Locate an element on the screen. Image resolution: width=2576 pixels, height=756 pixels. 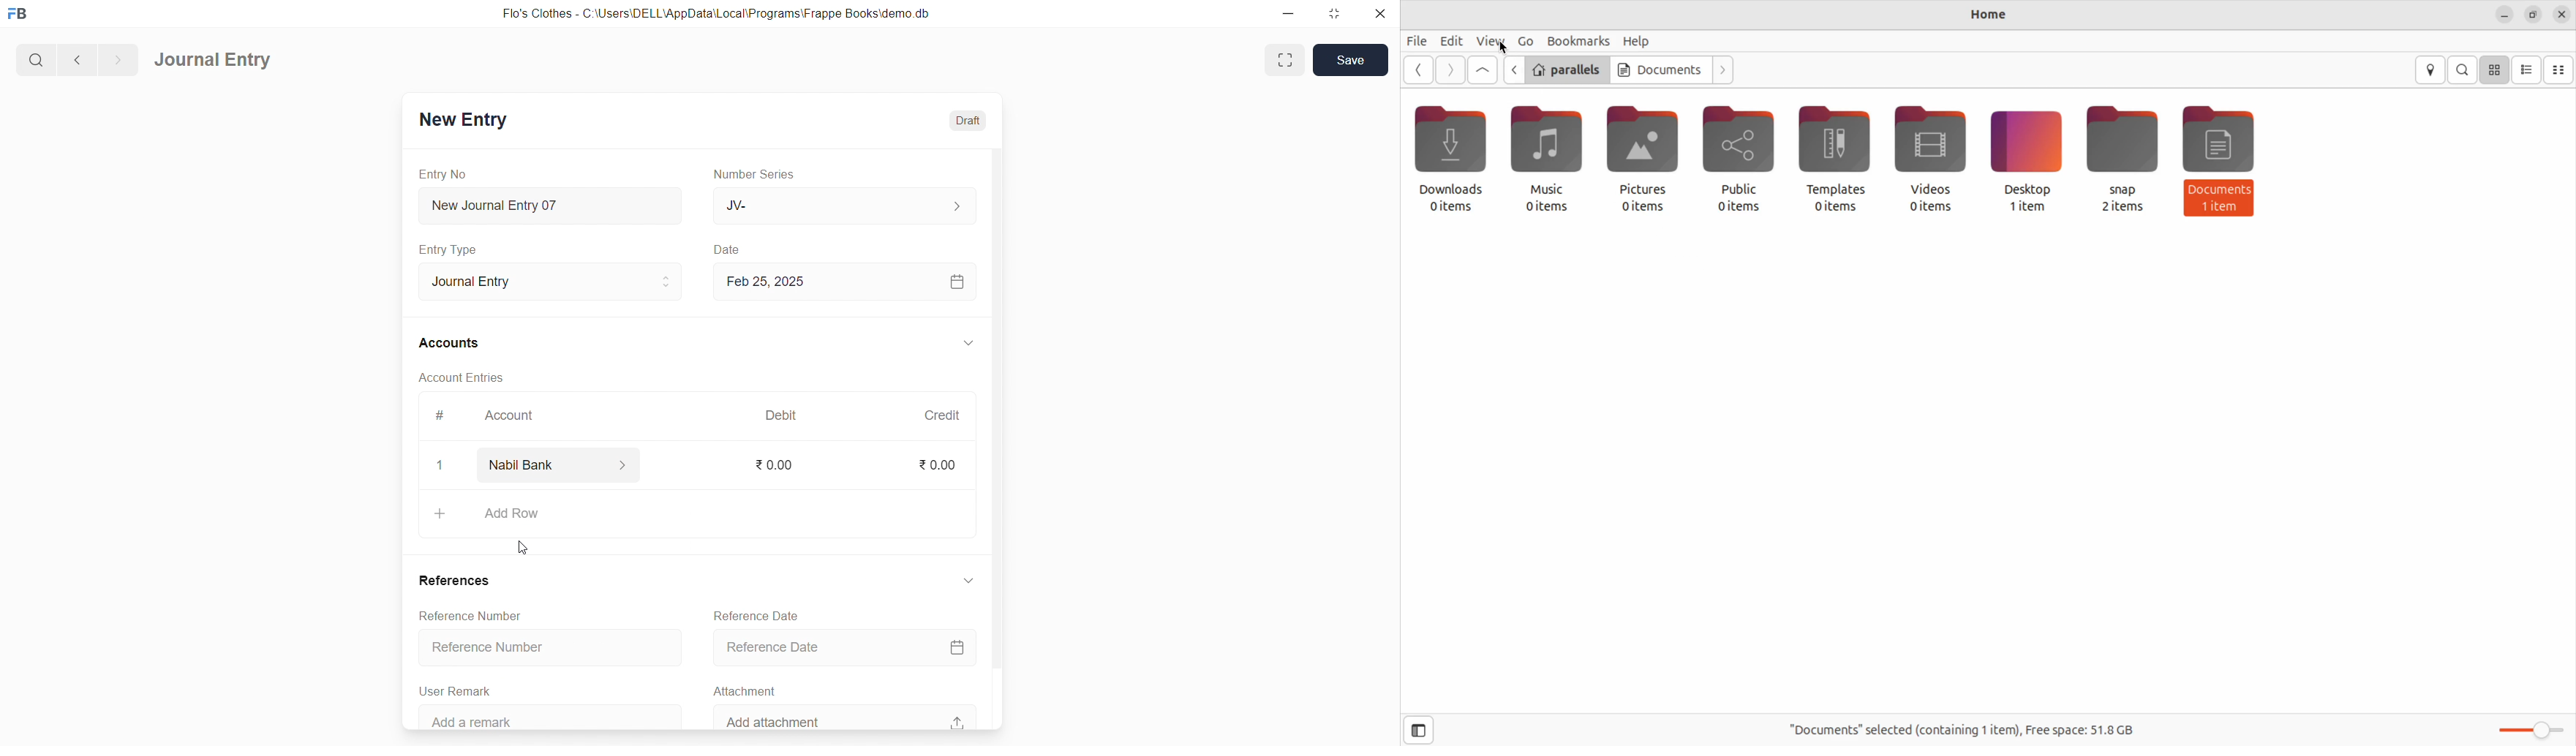
parallels is located at coordinates (1568, 70).